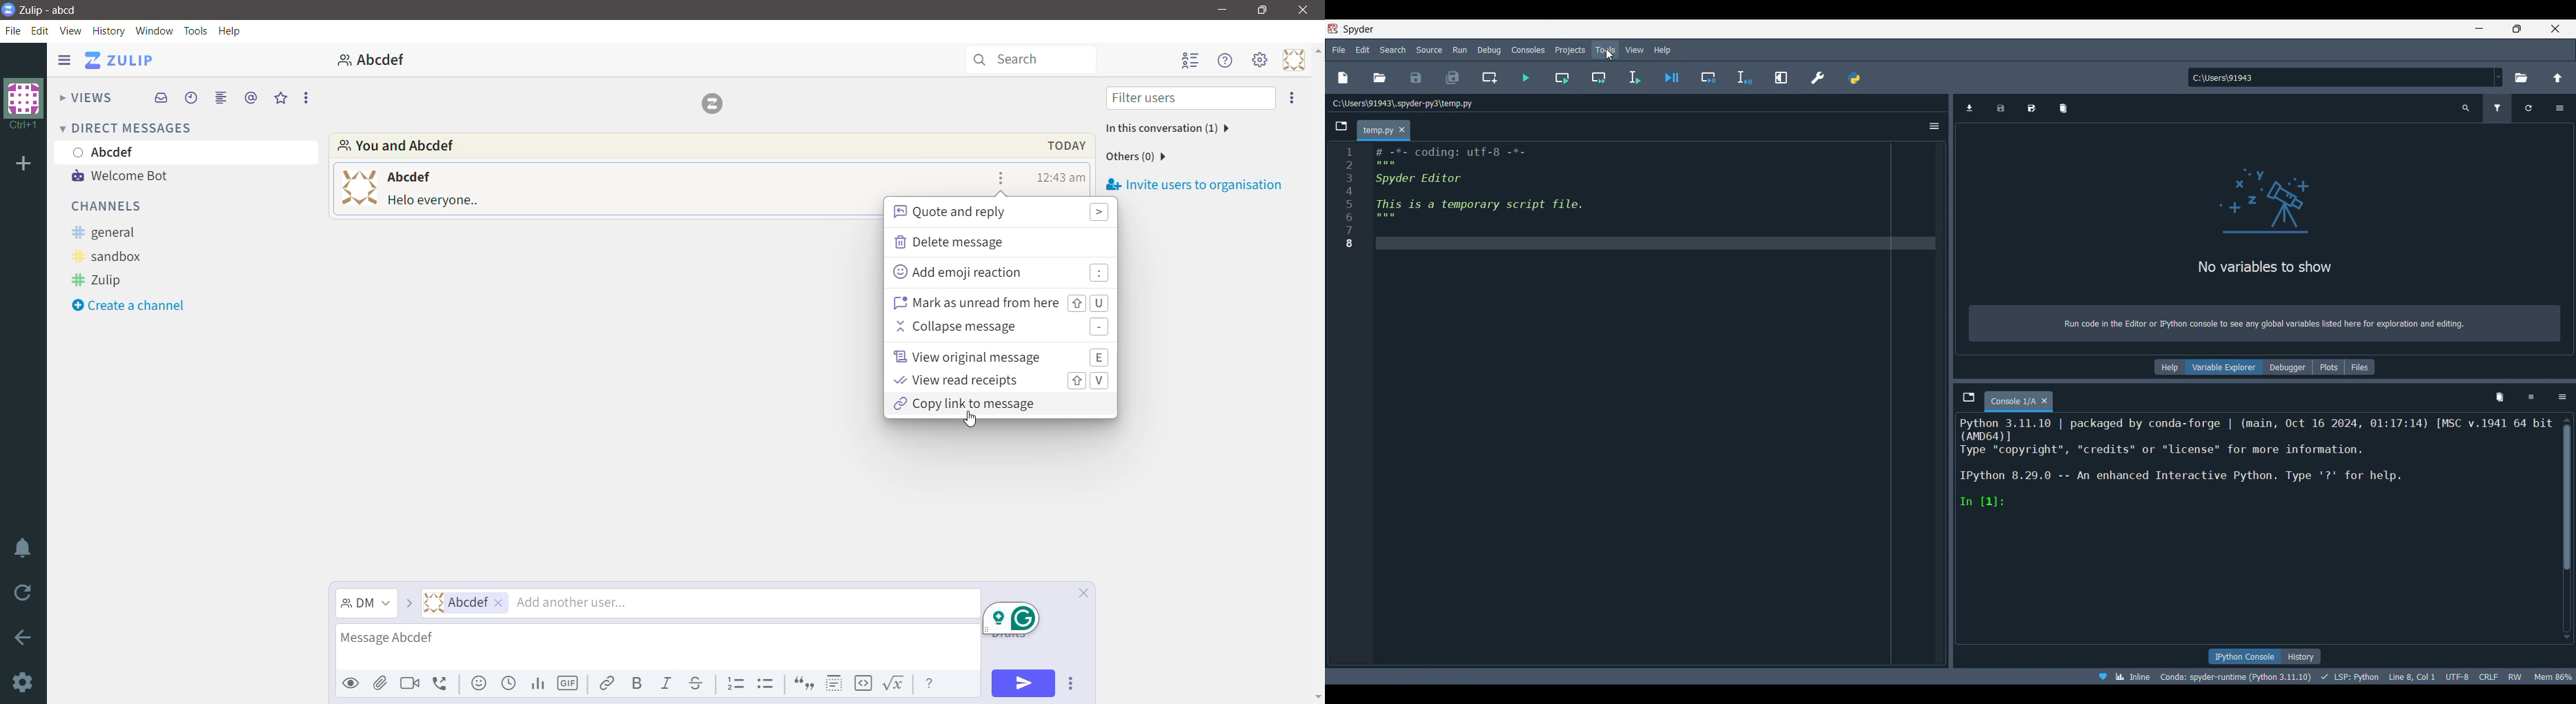  Describe the element at coordinates (1359, 29) in the screenshot. I see `Software name` at that location.